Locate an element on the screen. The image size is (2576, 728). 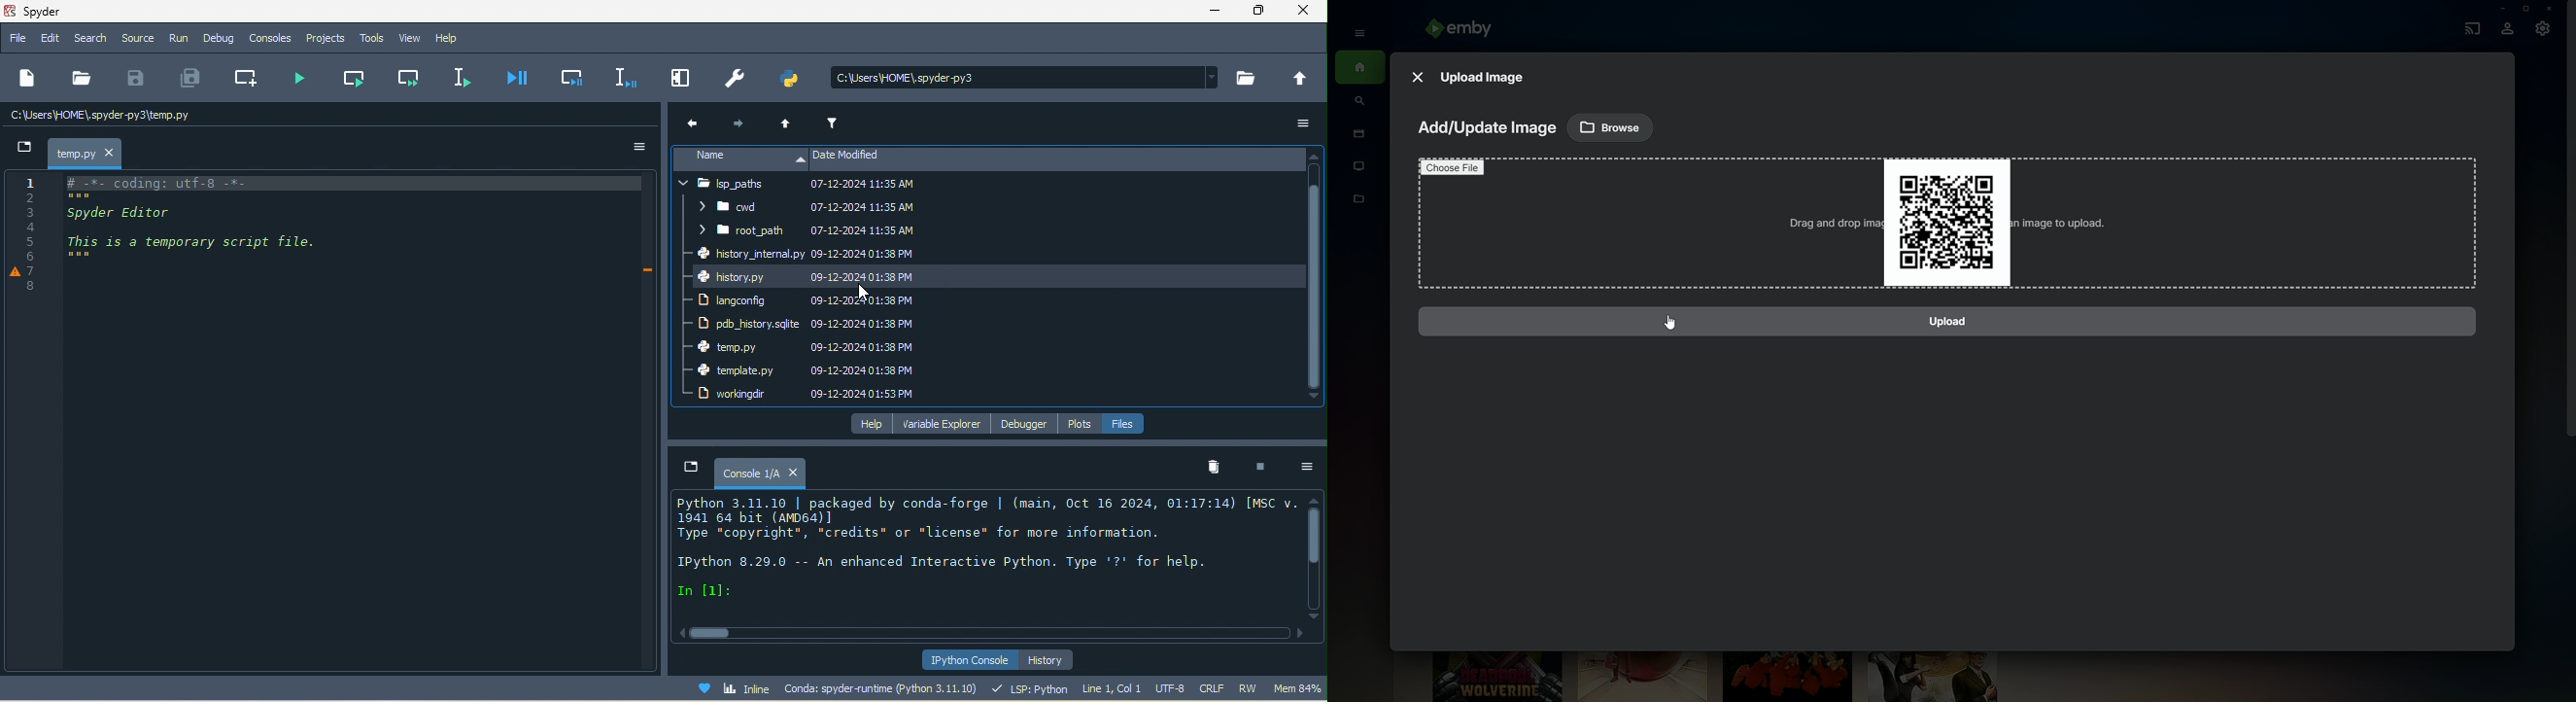
debug selection is located at coordinates (631, 75).